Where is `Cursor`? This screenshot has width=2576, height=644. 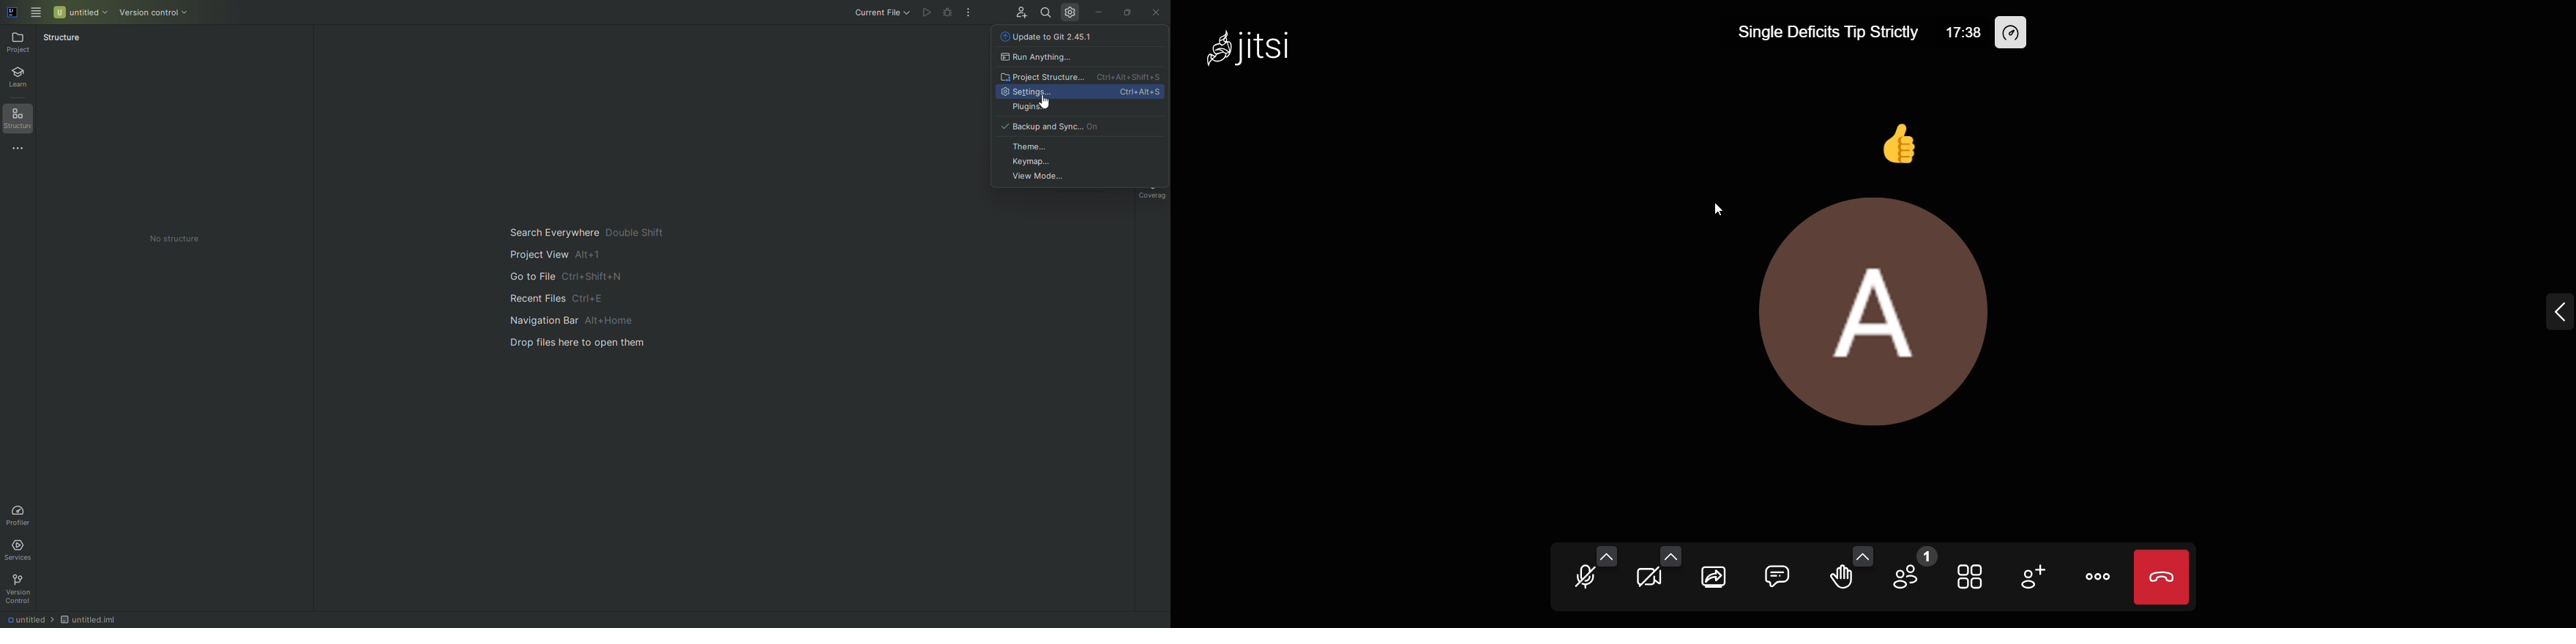 Cursor is located at coordinates (1716, 208).